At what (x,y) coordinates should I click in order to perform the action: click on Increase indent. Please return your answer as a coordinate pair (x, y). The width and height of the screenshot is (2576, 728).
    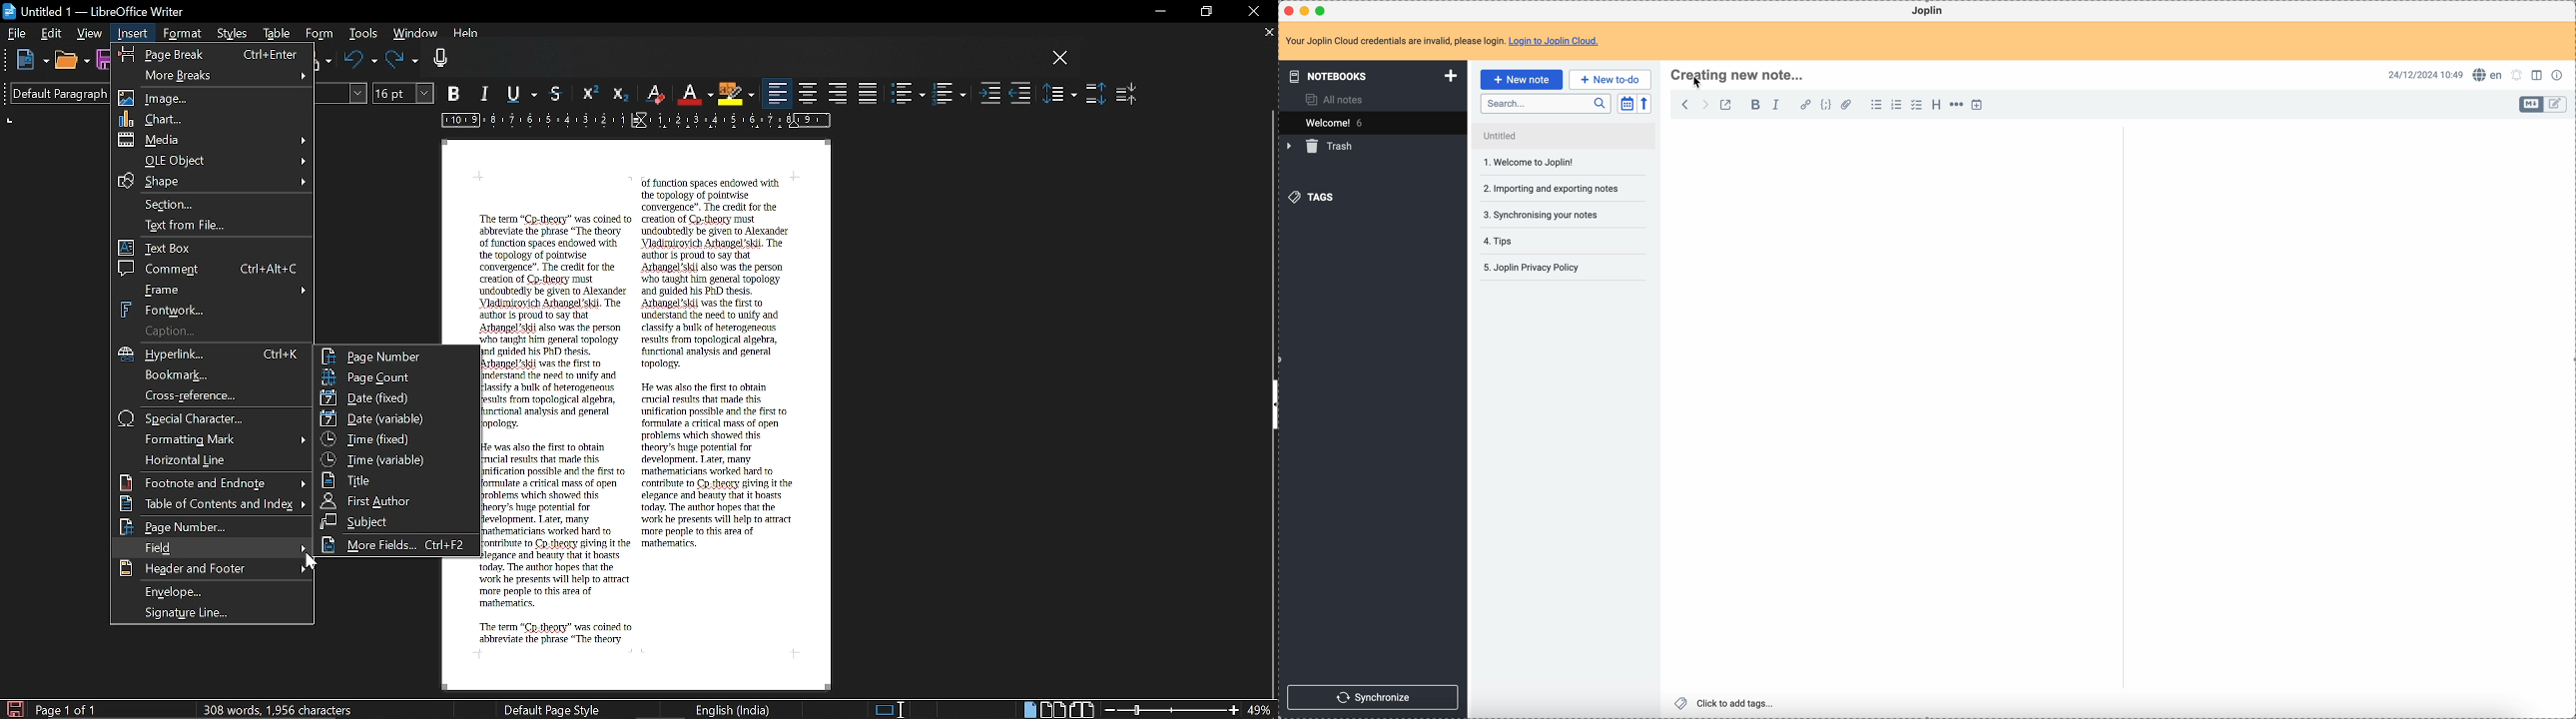
    Looking at the image, I should click on (990, 95).